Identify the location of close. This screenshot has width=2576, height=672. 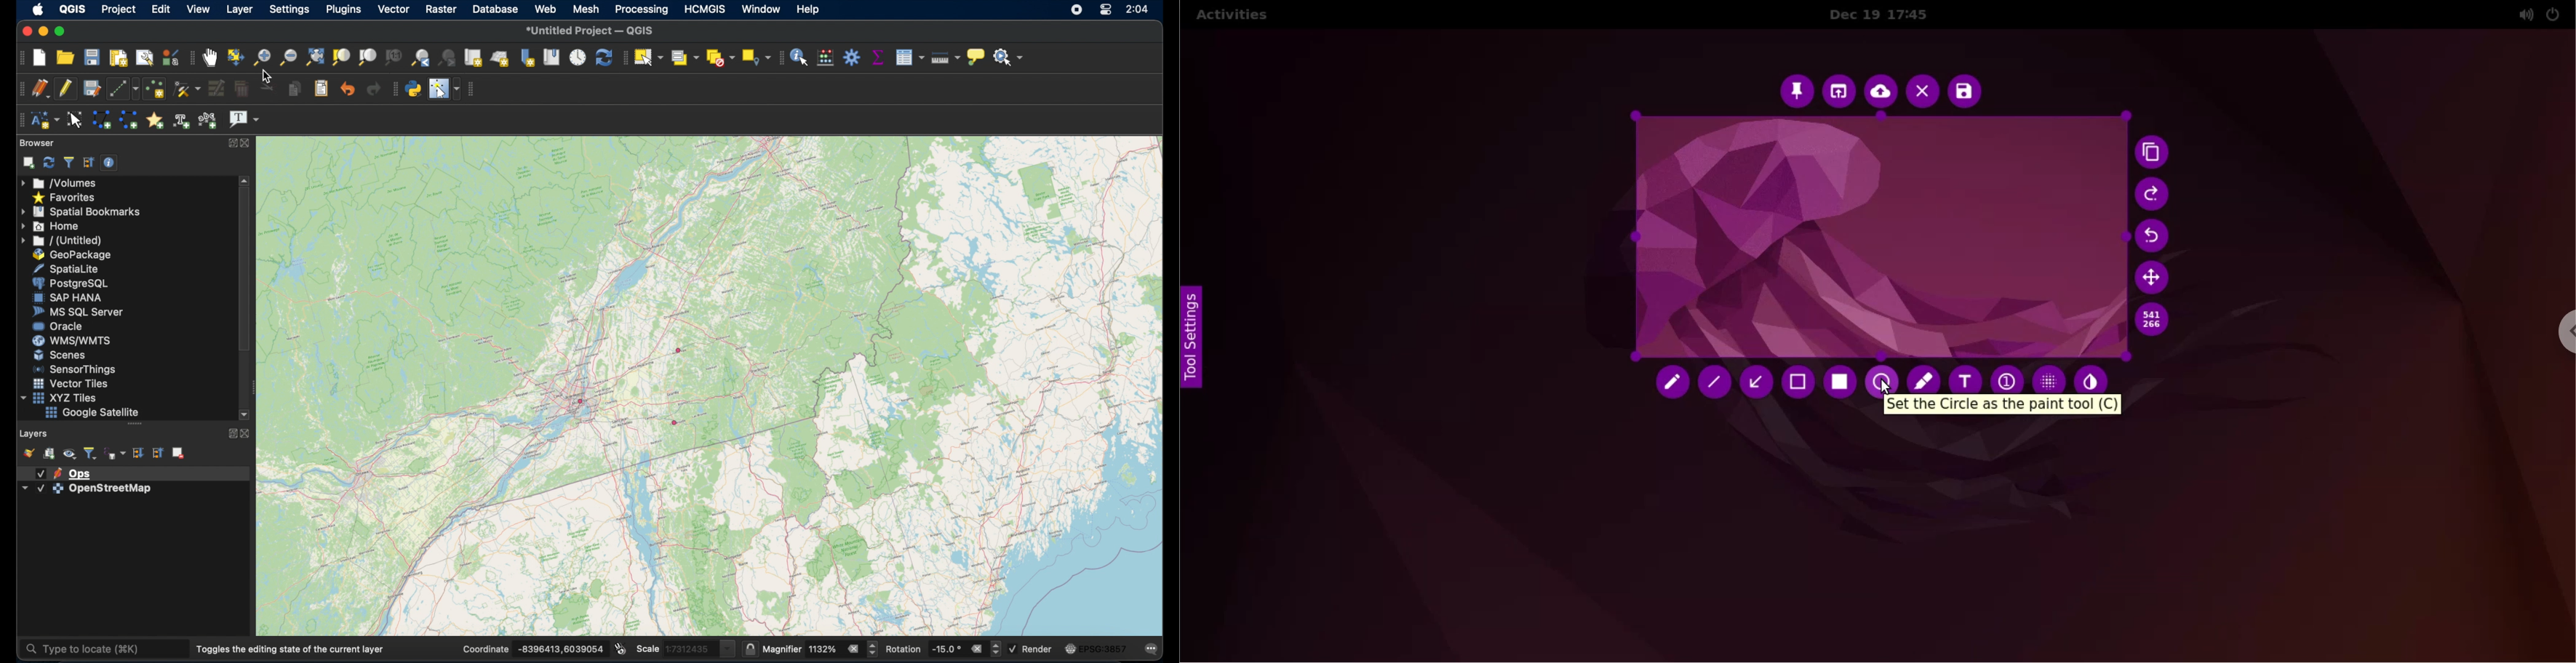
(25, 31).